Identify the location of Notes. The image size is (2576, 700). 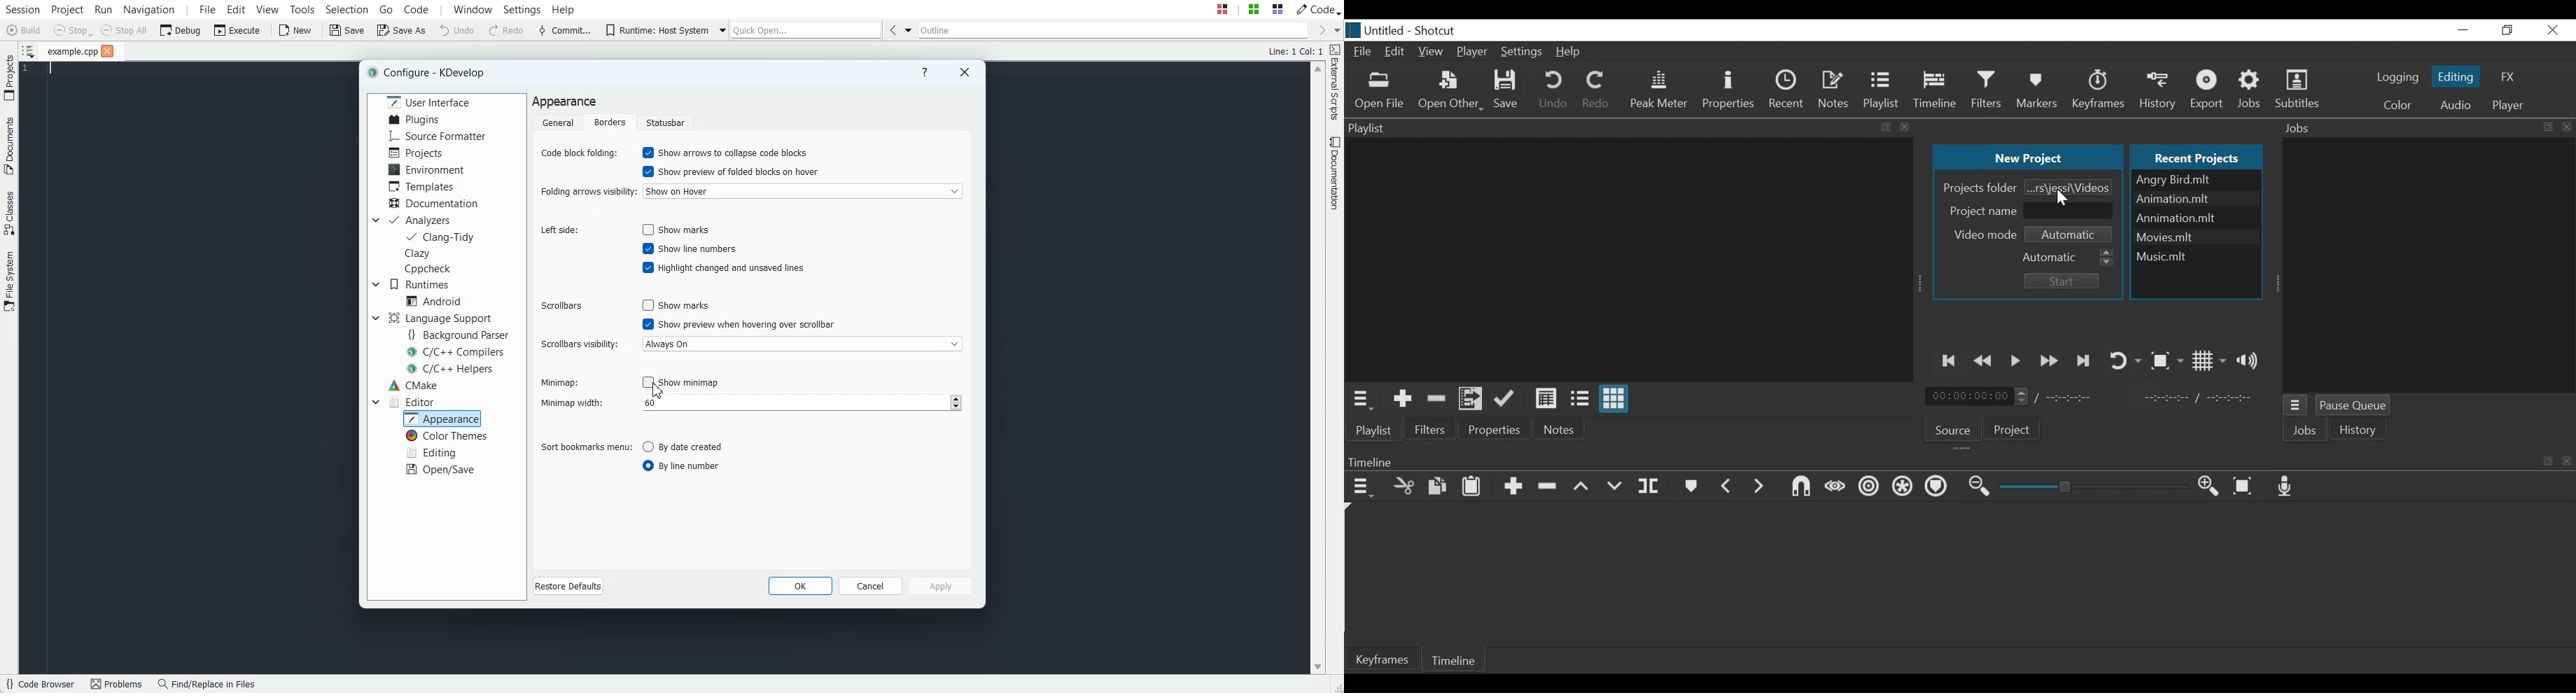
(1561, 429).